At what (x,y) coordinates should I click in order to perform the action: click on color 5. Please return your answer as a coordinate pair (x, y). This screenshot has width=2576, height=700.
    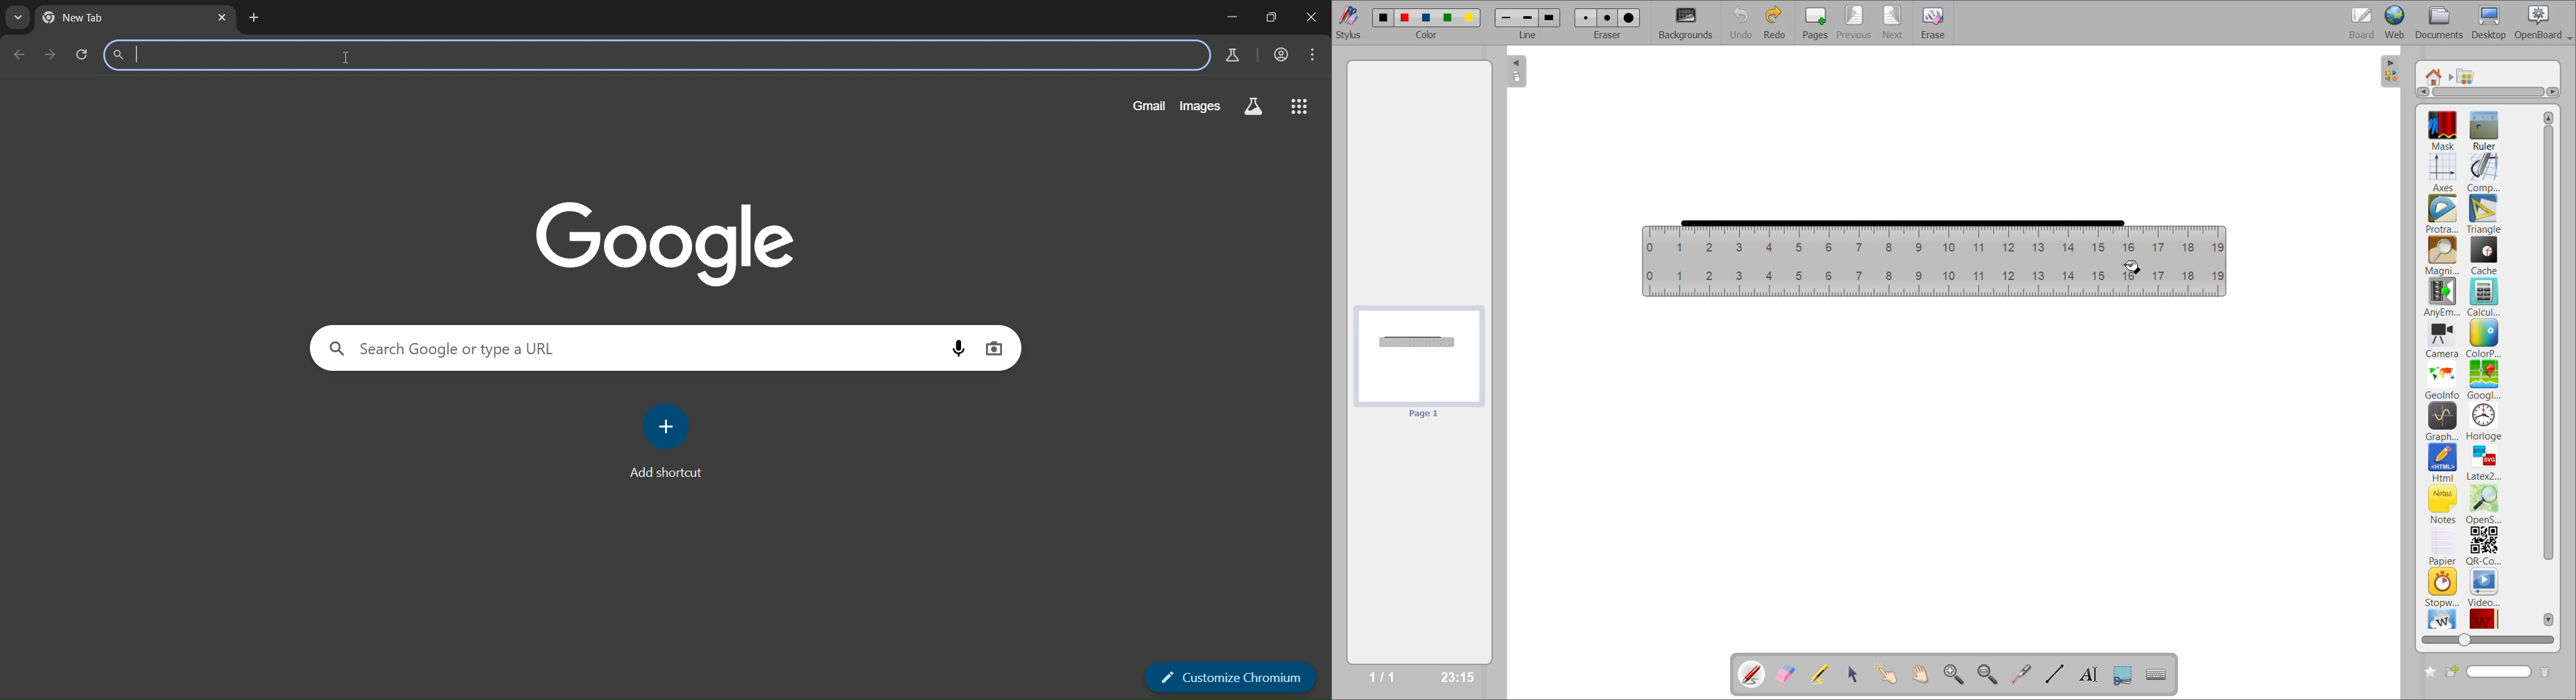
    Looking at the image, I should click on (1468, 17).